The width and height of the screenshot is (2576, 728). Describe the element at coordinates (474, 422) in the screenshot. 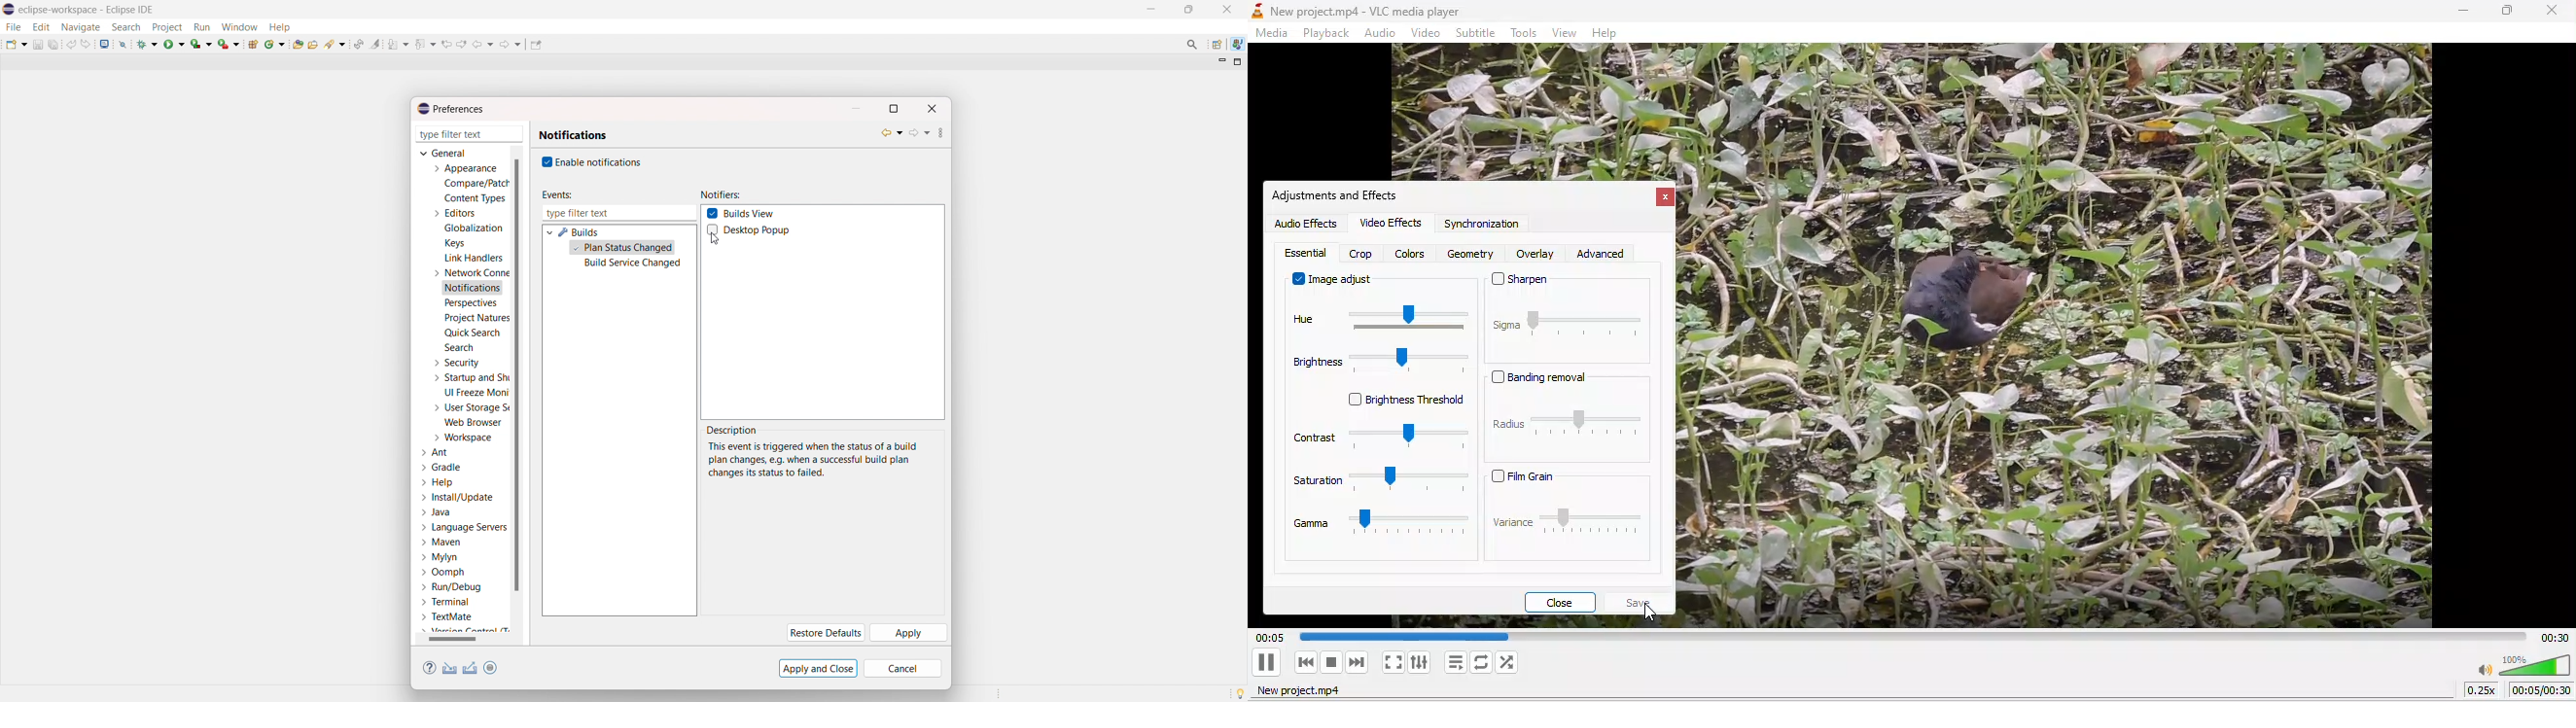

I see `web browser` at that location.